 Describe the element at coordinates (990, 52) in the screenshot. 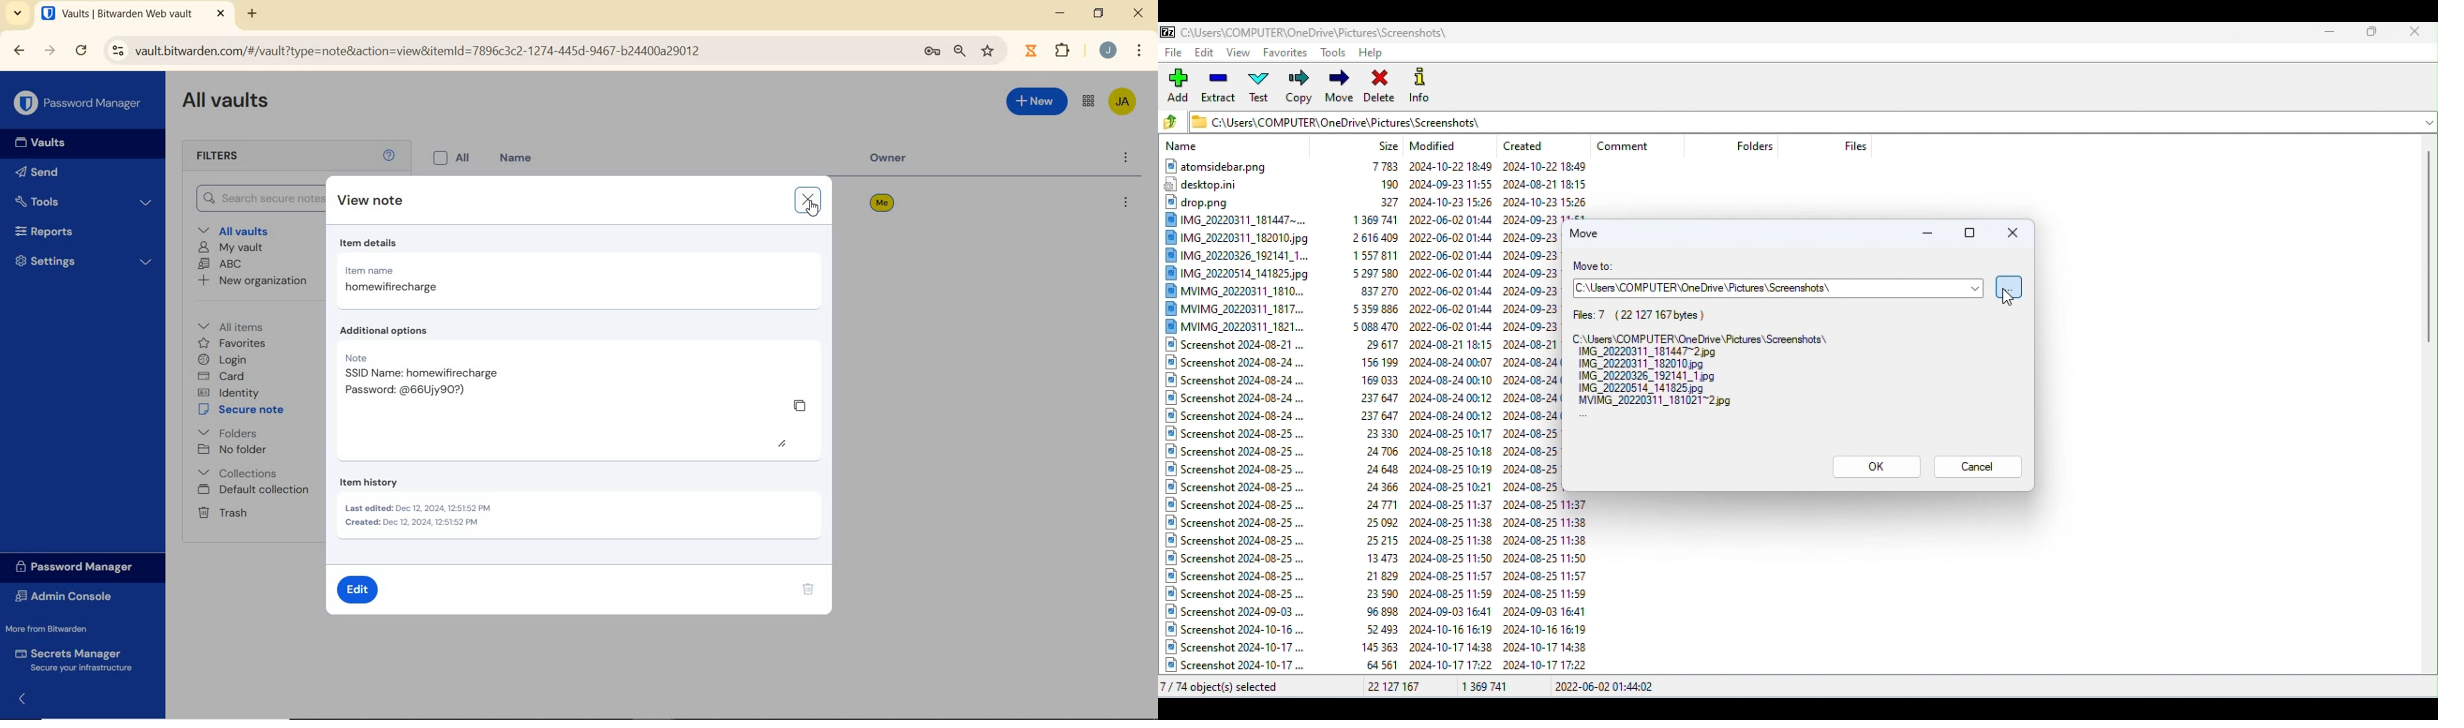

I see `bookmark` at that location.